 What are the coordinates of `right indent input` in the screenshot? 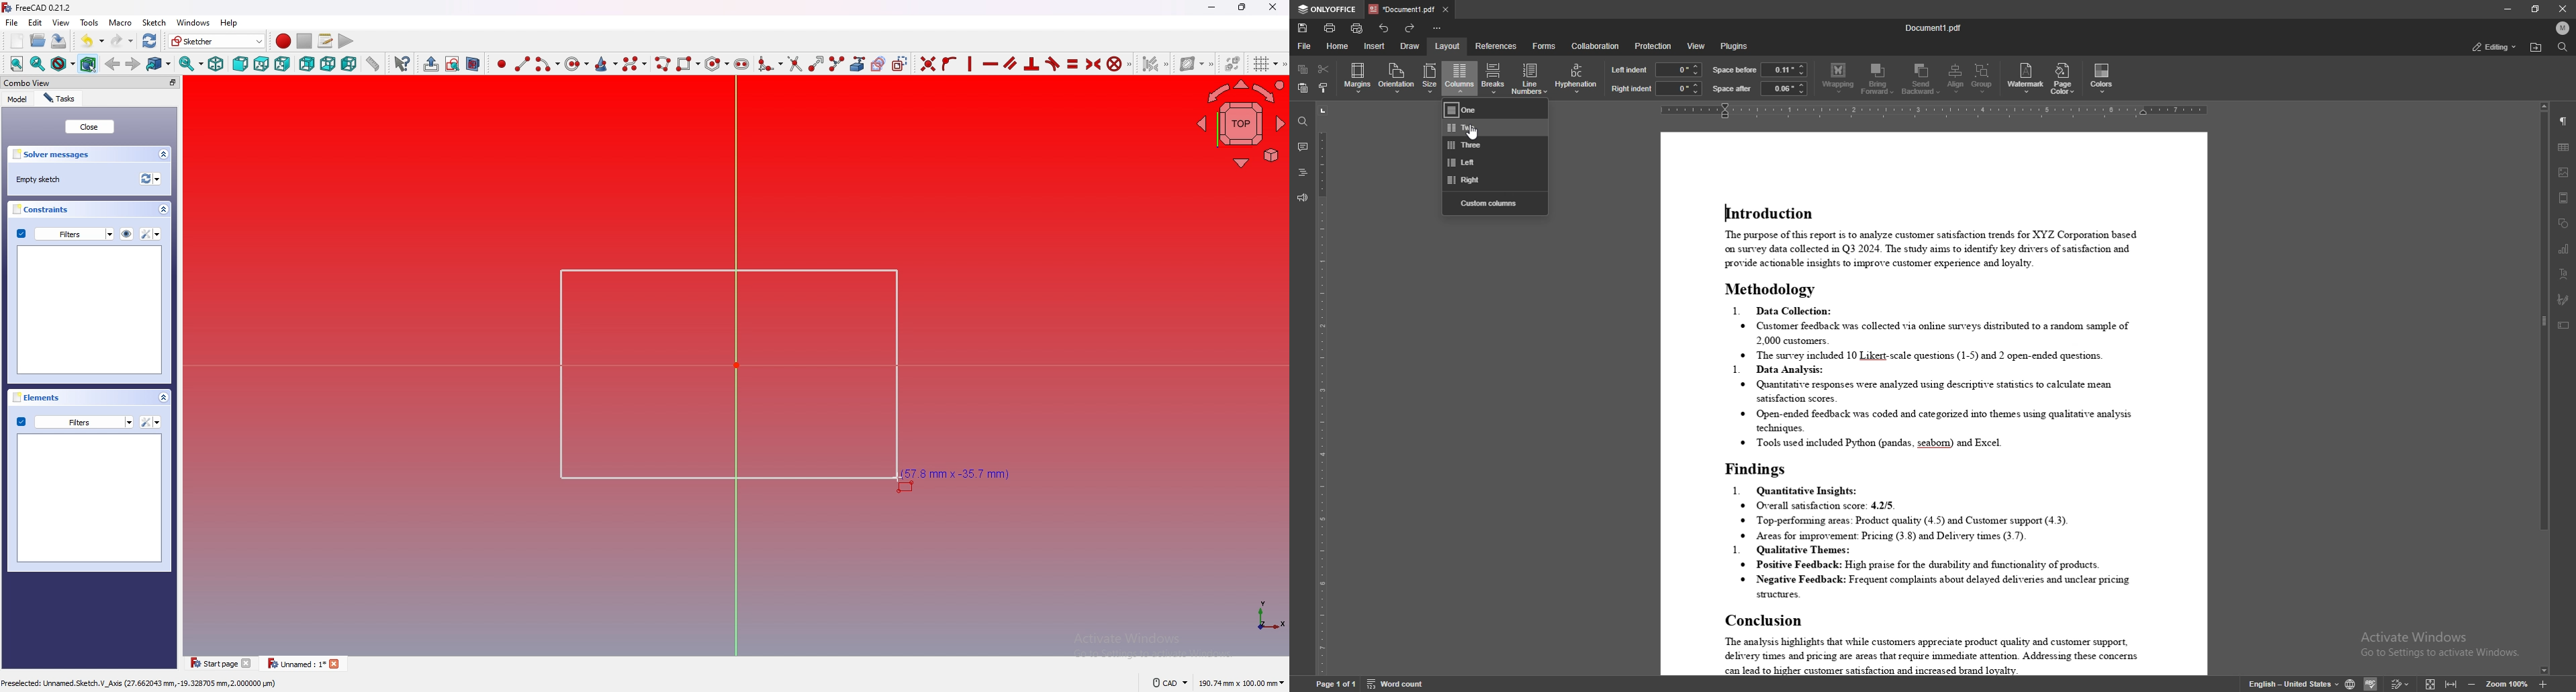 It's located at (1679, 89).